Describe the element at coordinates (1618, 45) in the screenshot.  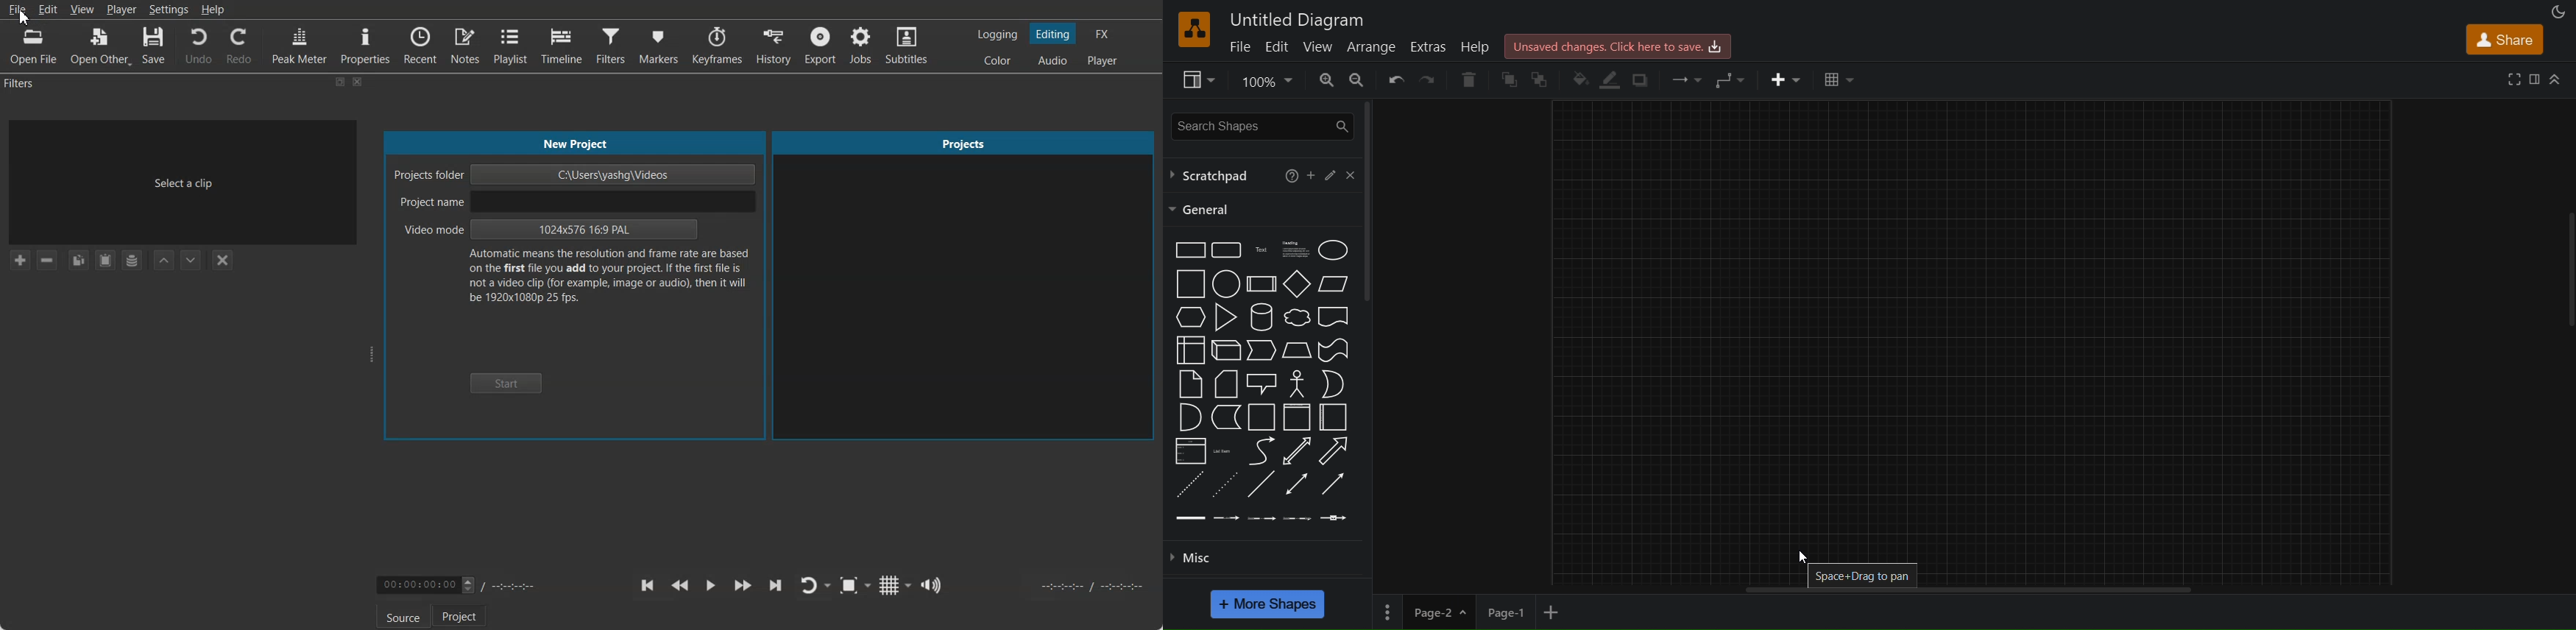
I see `click here to save` at that location.